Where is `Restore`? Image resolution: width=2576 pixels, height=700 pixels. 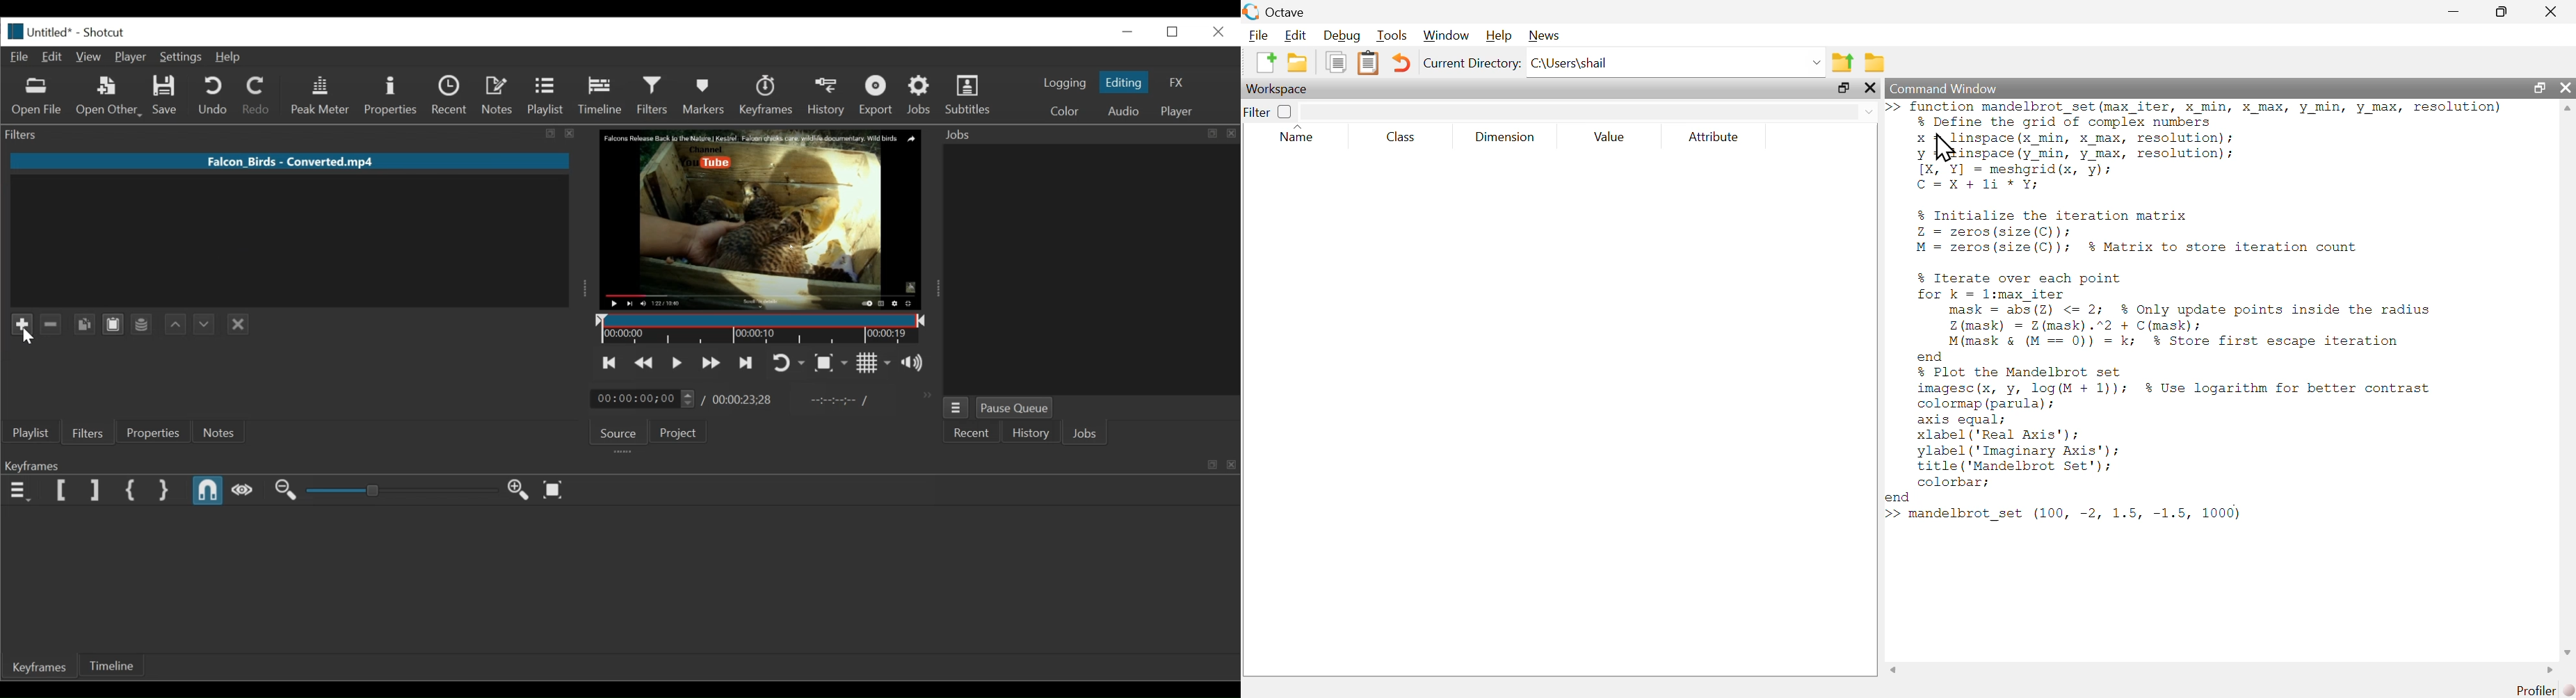
Restore is located at coordinates (1129, 30).